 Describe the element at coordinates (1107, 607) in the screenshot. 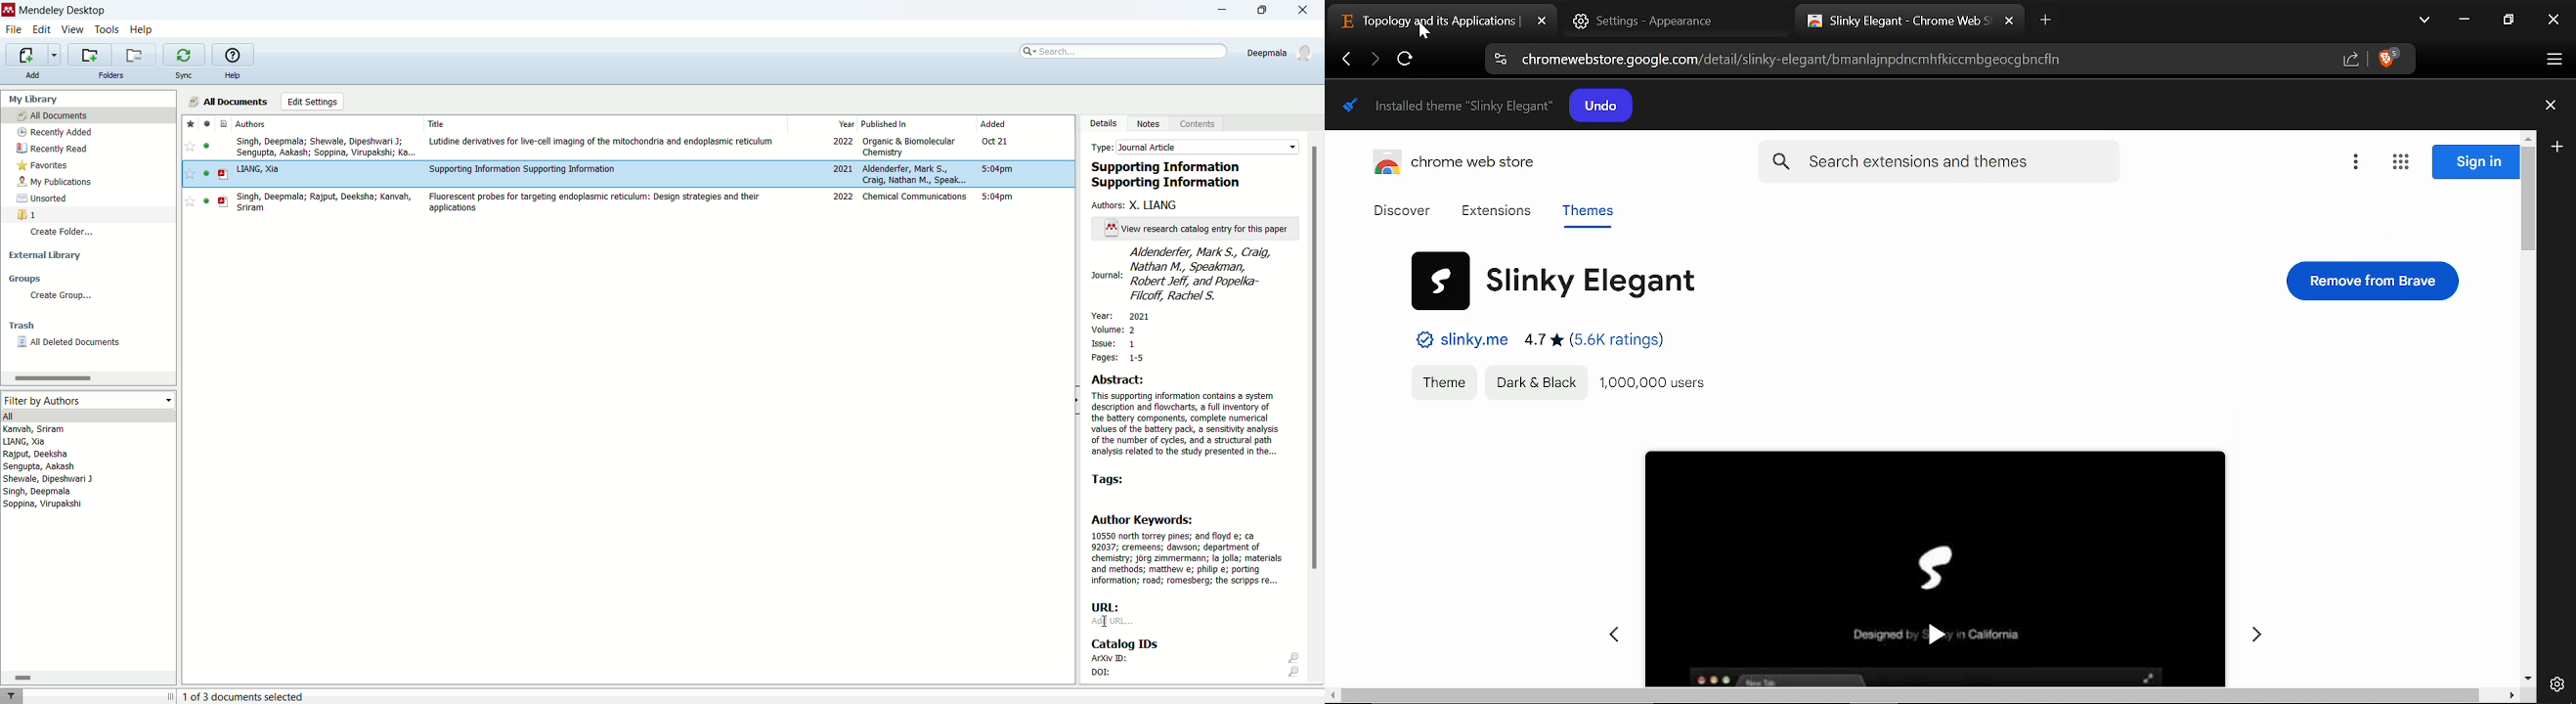

I see `URL:` at that location.